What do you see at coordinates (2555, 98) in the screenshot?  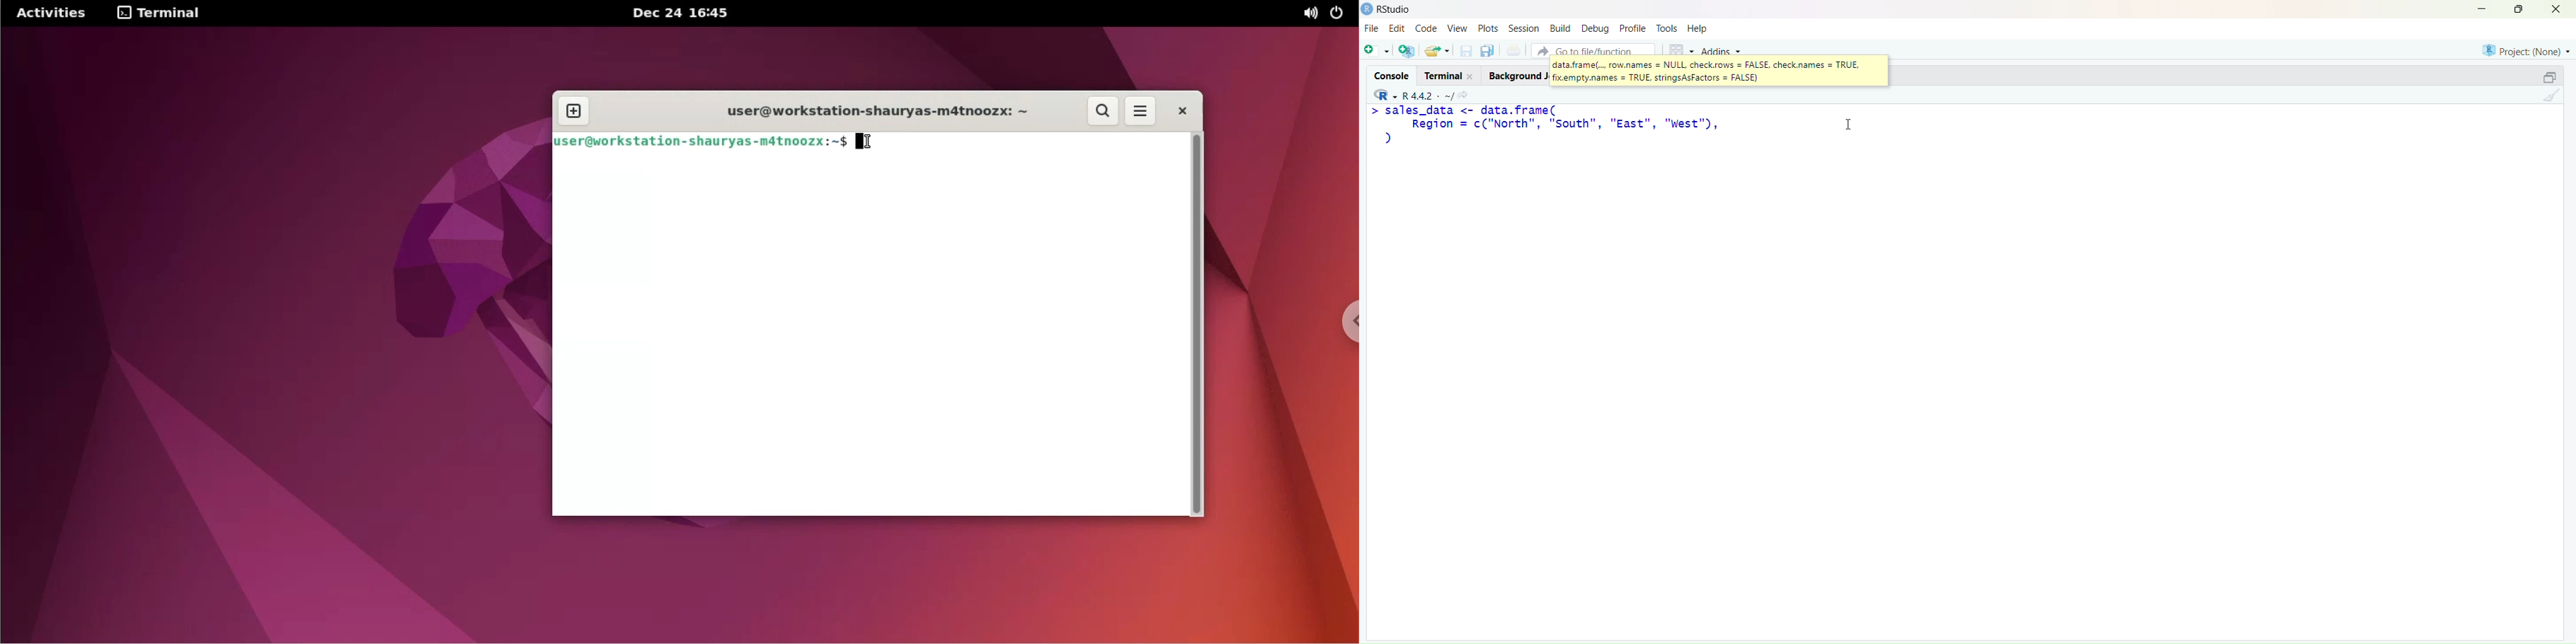 I see `clear` at bounding box center [2555, 98].